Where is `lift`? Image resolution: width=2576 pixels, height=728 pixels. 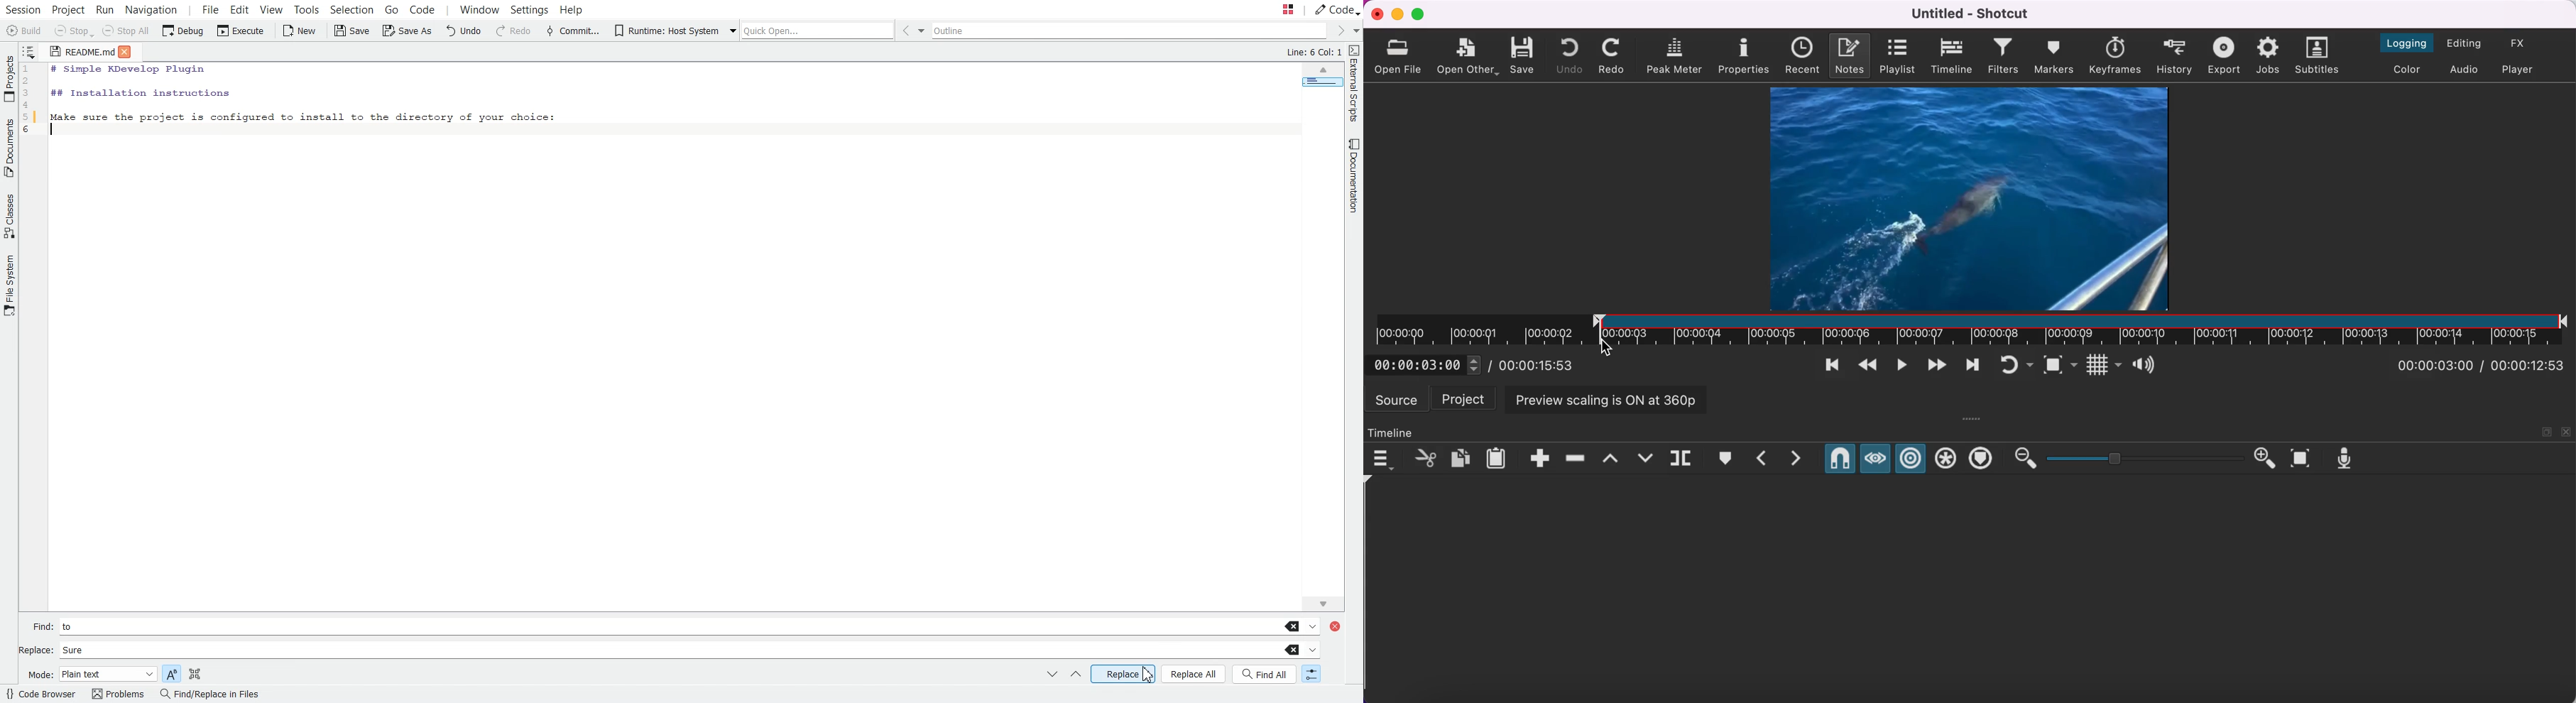
lift is located at coordinates (1608, 458).